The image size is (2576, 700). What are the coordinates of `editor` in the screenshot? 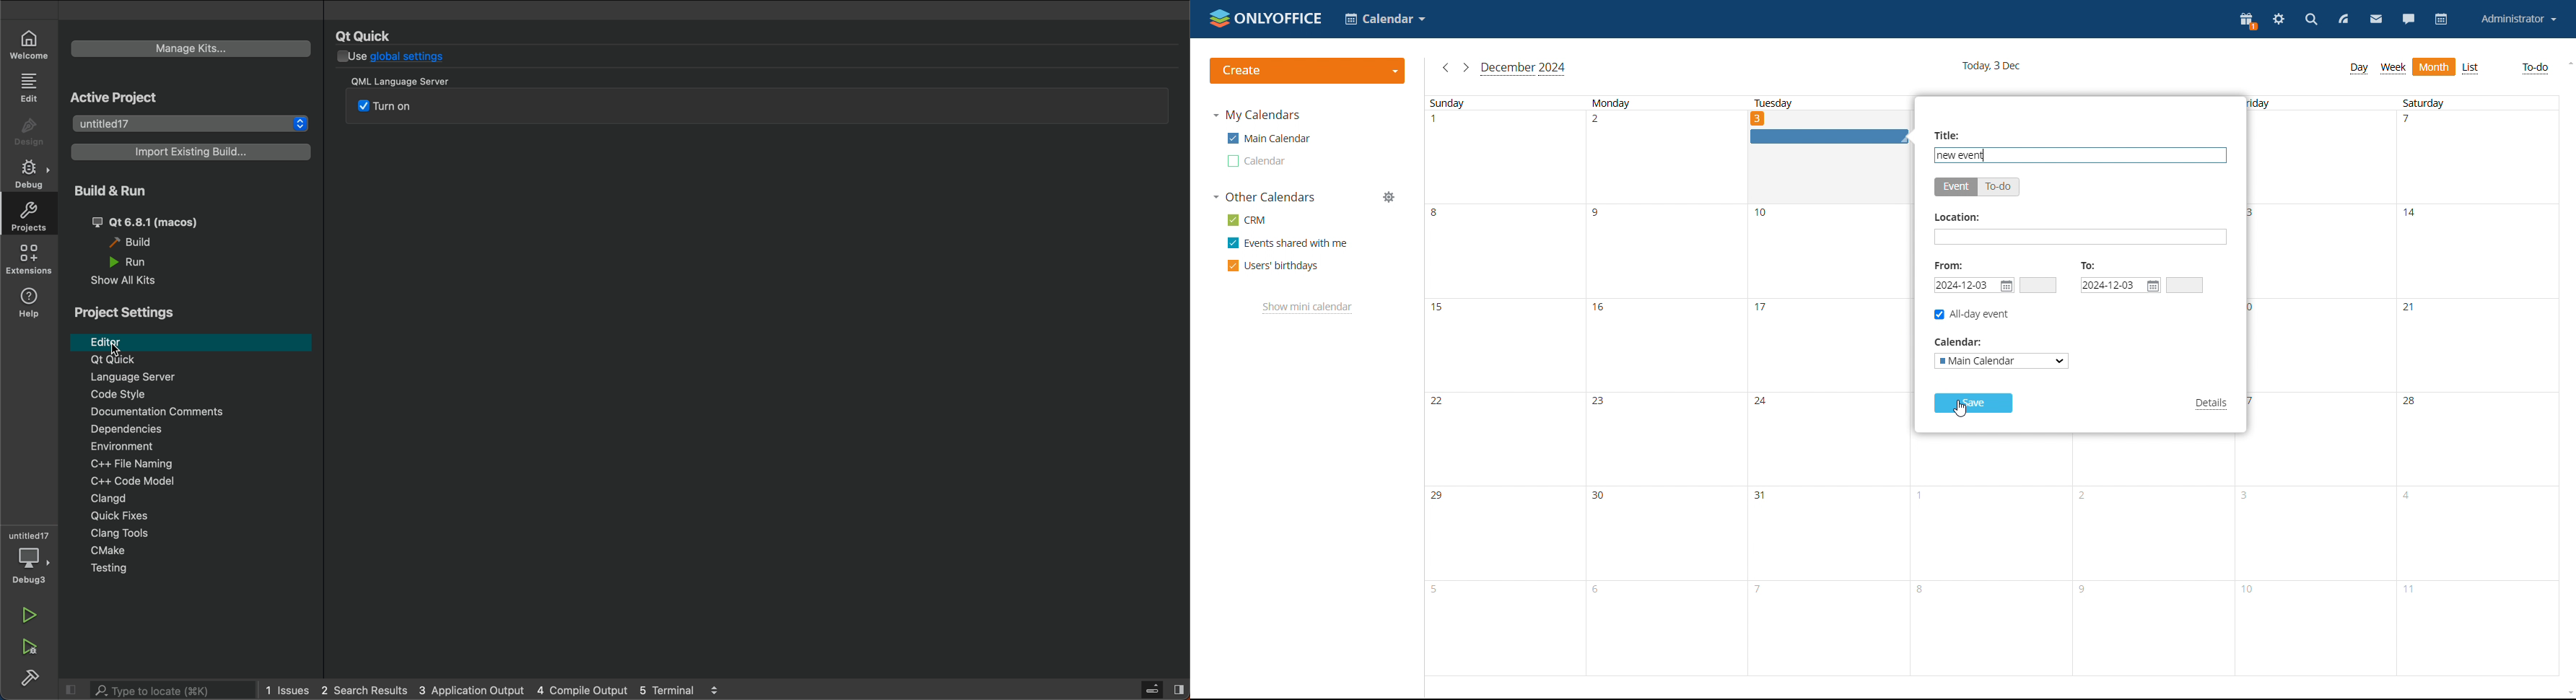 It's located at (193, 342).